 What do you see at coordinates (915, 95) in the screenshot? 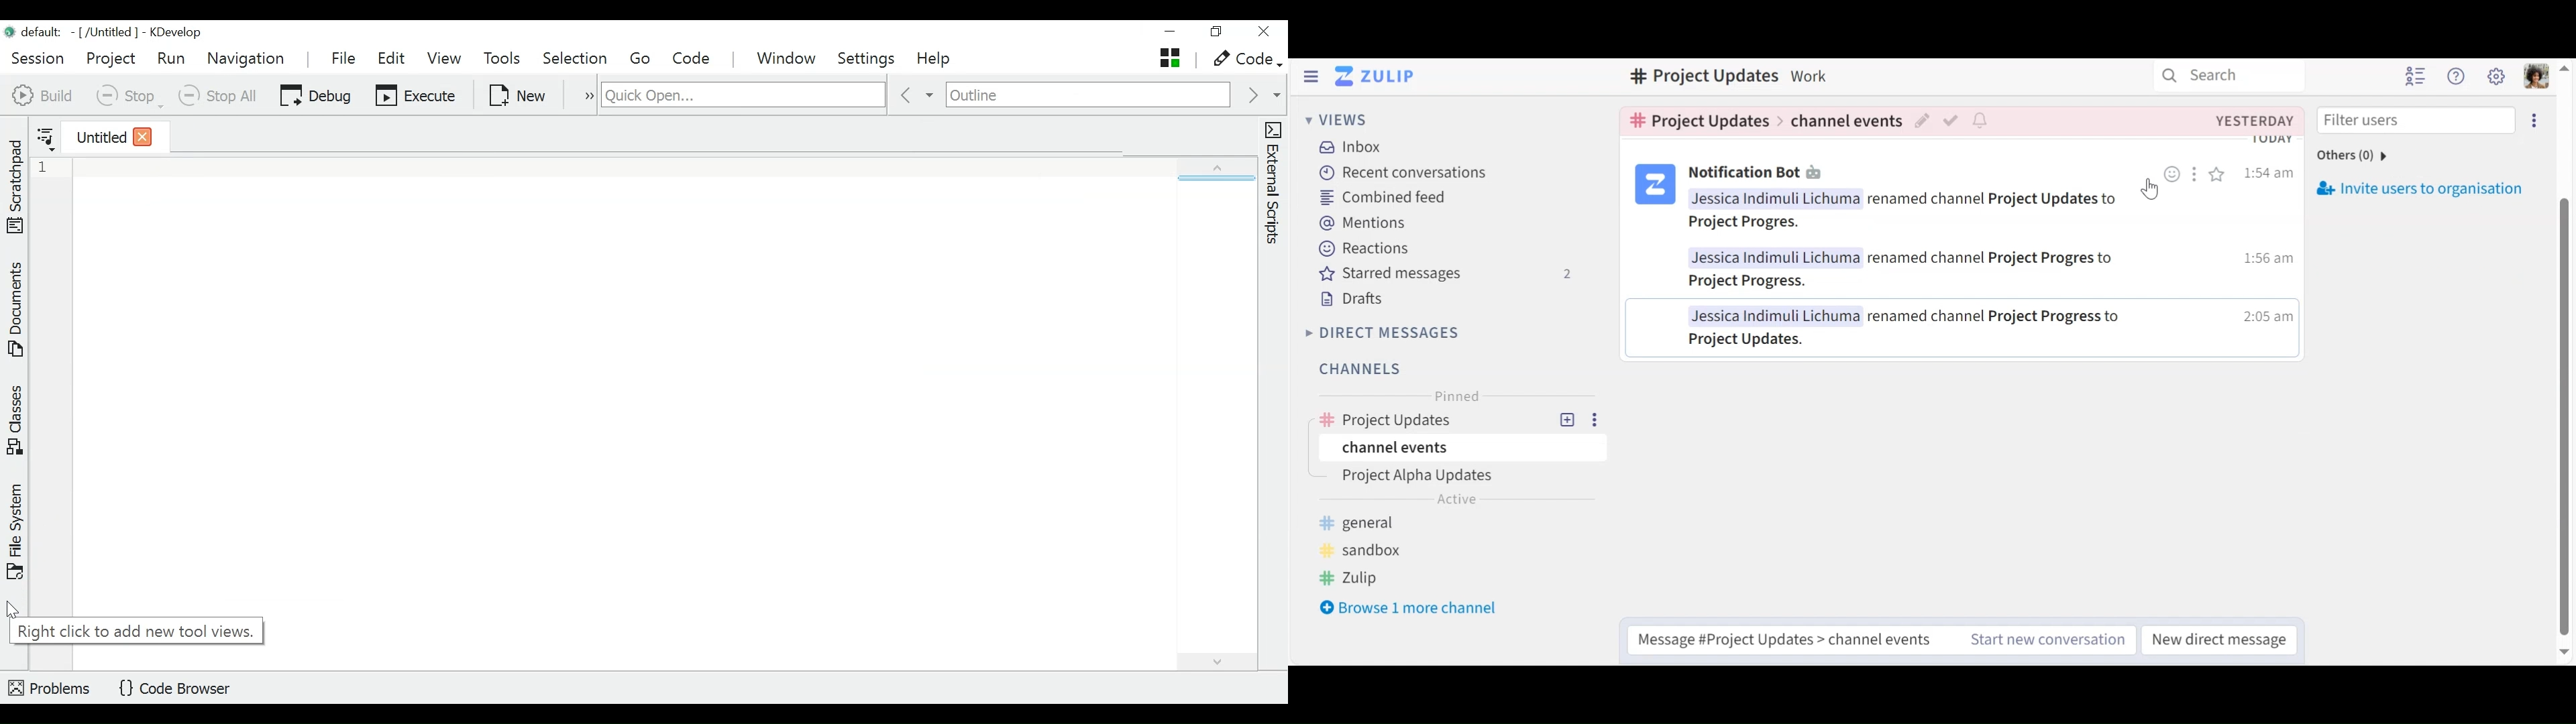
I see `previous` at bounding box center [915, 95].